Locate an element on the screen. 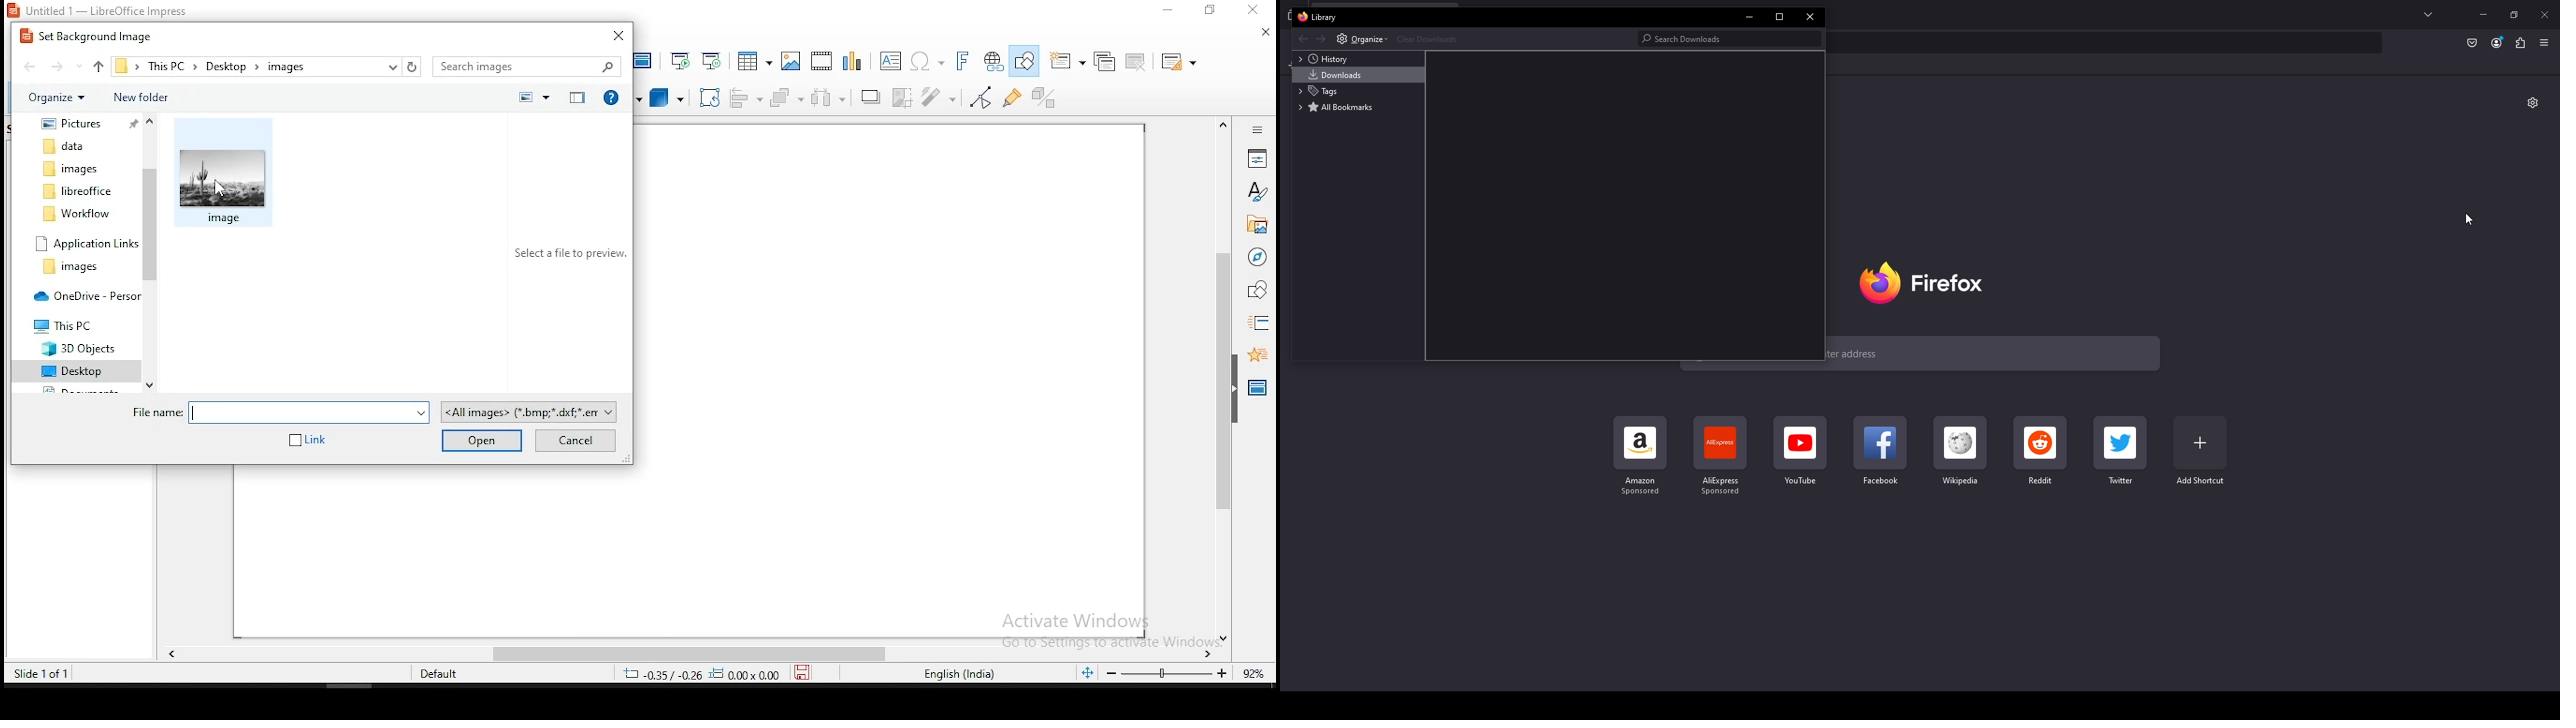  fit to slide is located at coordinates (1085, 673).